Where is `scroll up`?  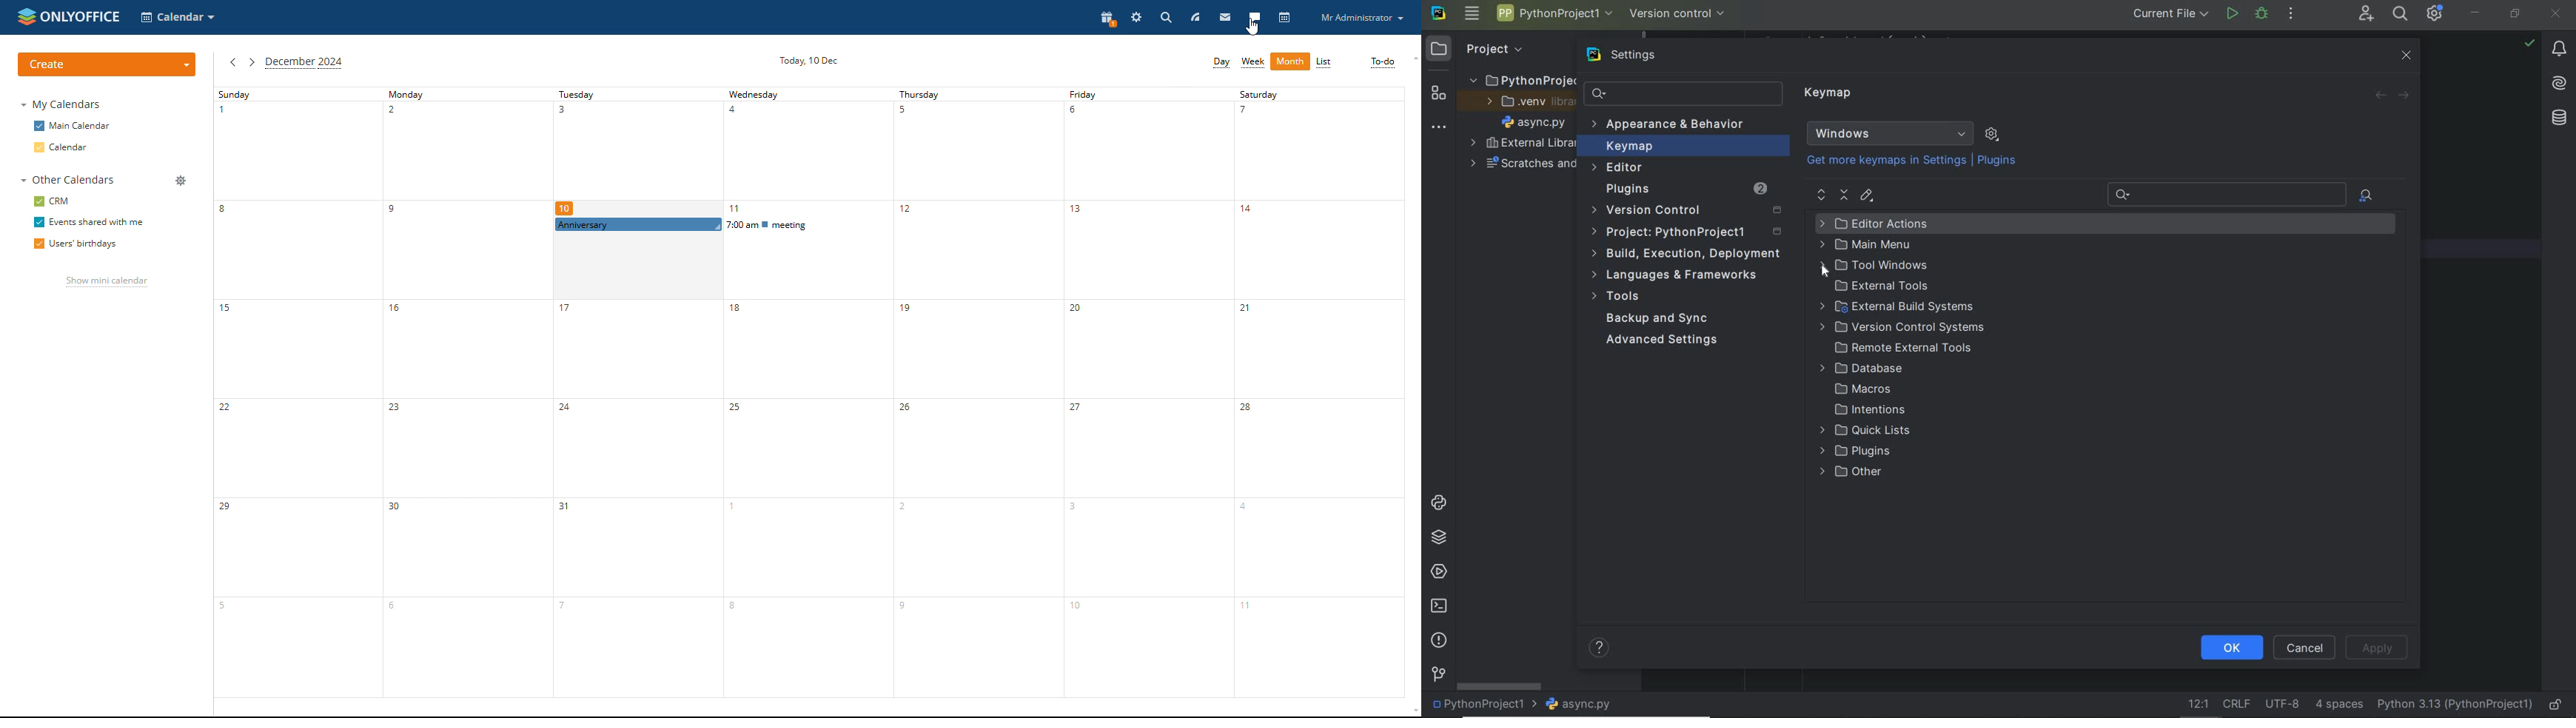
scroll up is located at coordinates (1412, 58).